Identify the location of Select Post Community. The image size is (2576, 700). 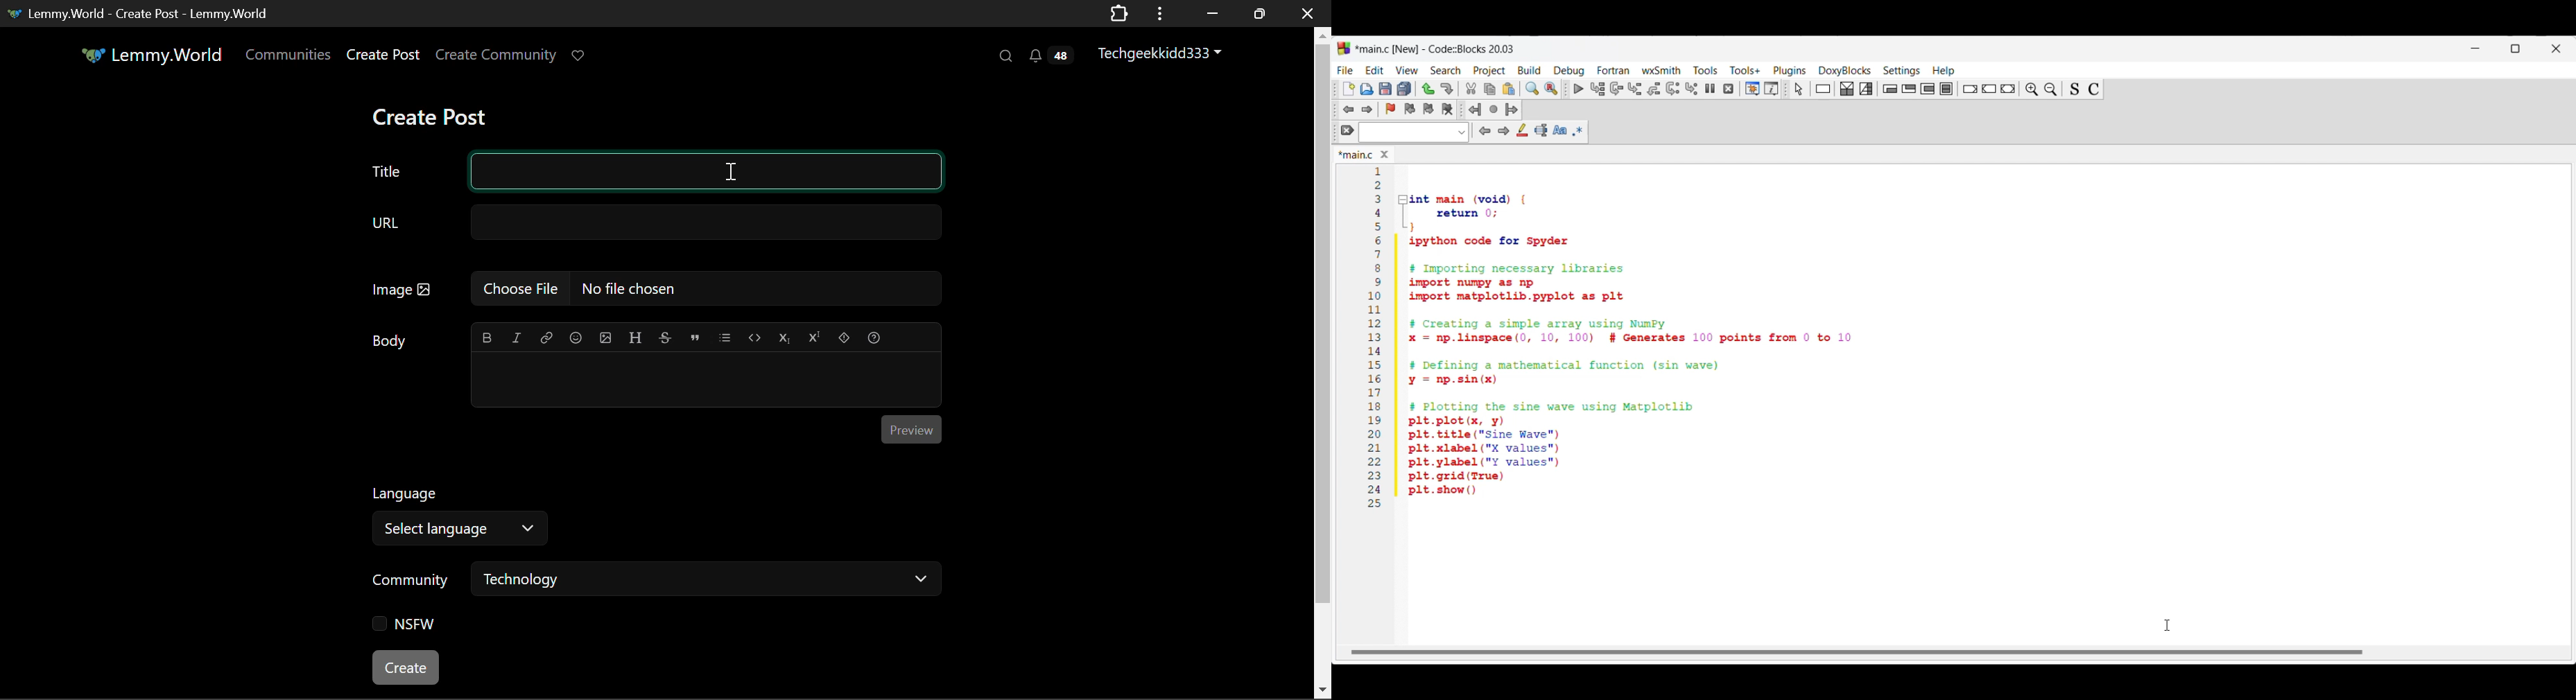
(657, 581).